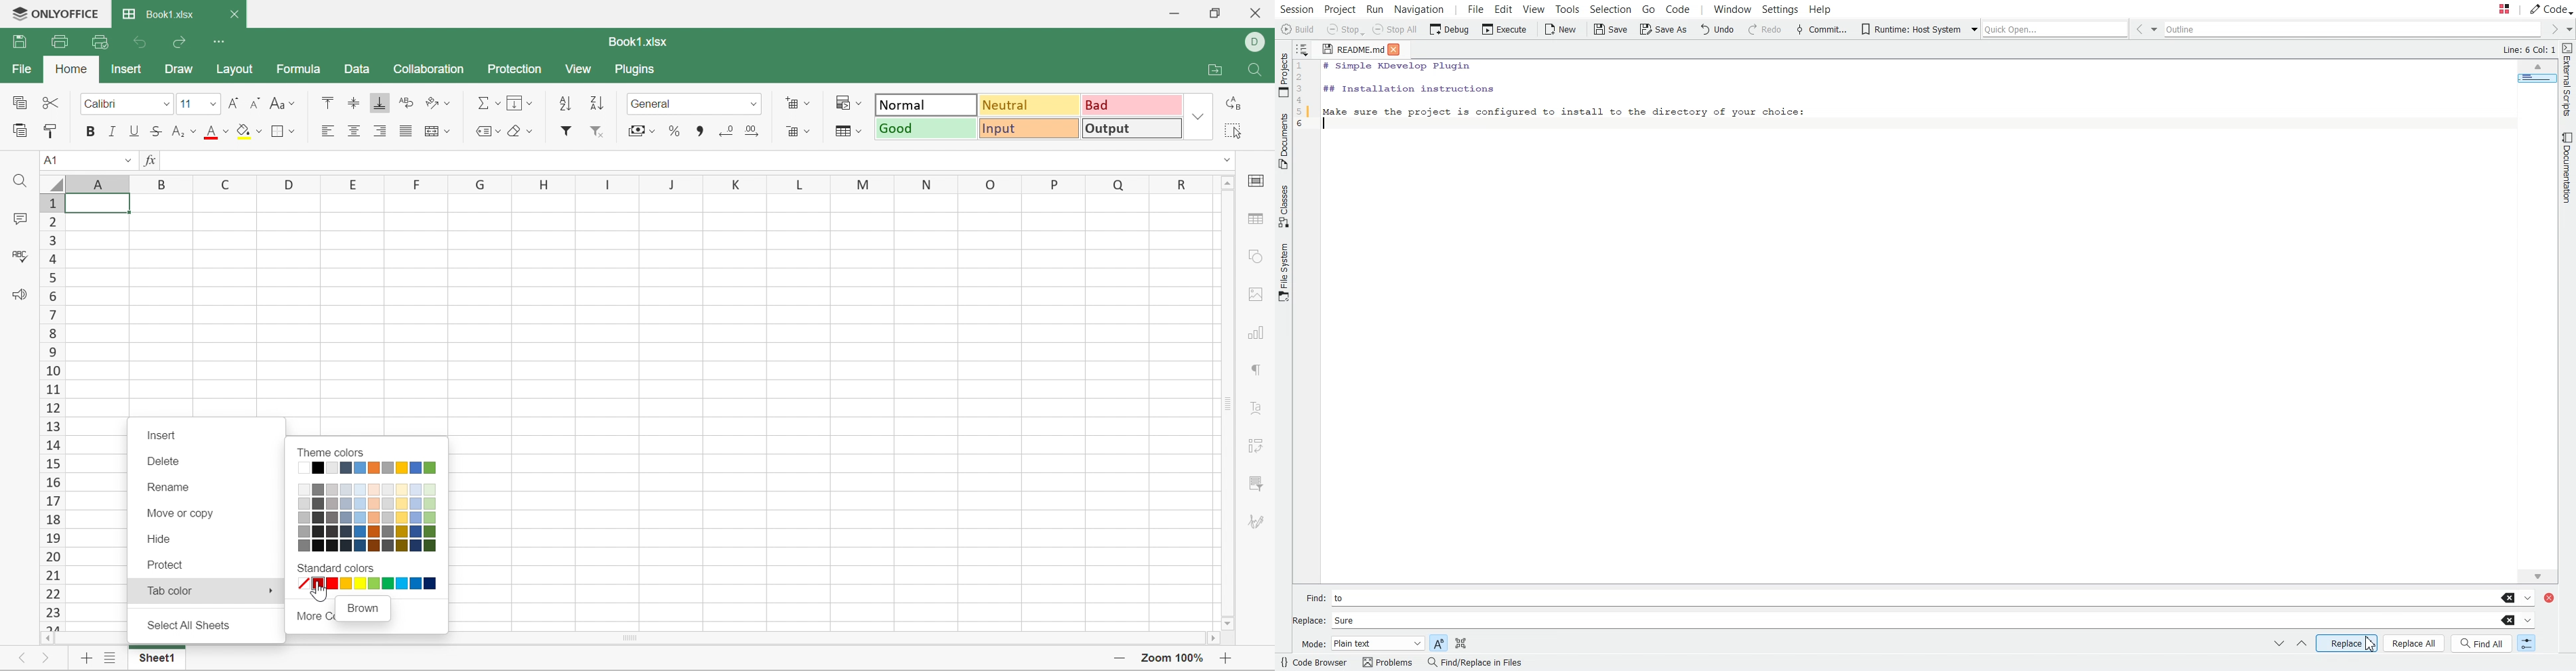 The width and height of the screenshot is (2576, 672). I want to click on Book1.xlsx, so click(158, 15).